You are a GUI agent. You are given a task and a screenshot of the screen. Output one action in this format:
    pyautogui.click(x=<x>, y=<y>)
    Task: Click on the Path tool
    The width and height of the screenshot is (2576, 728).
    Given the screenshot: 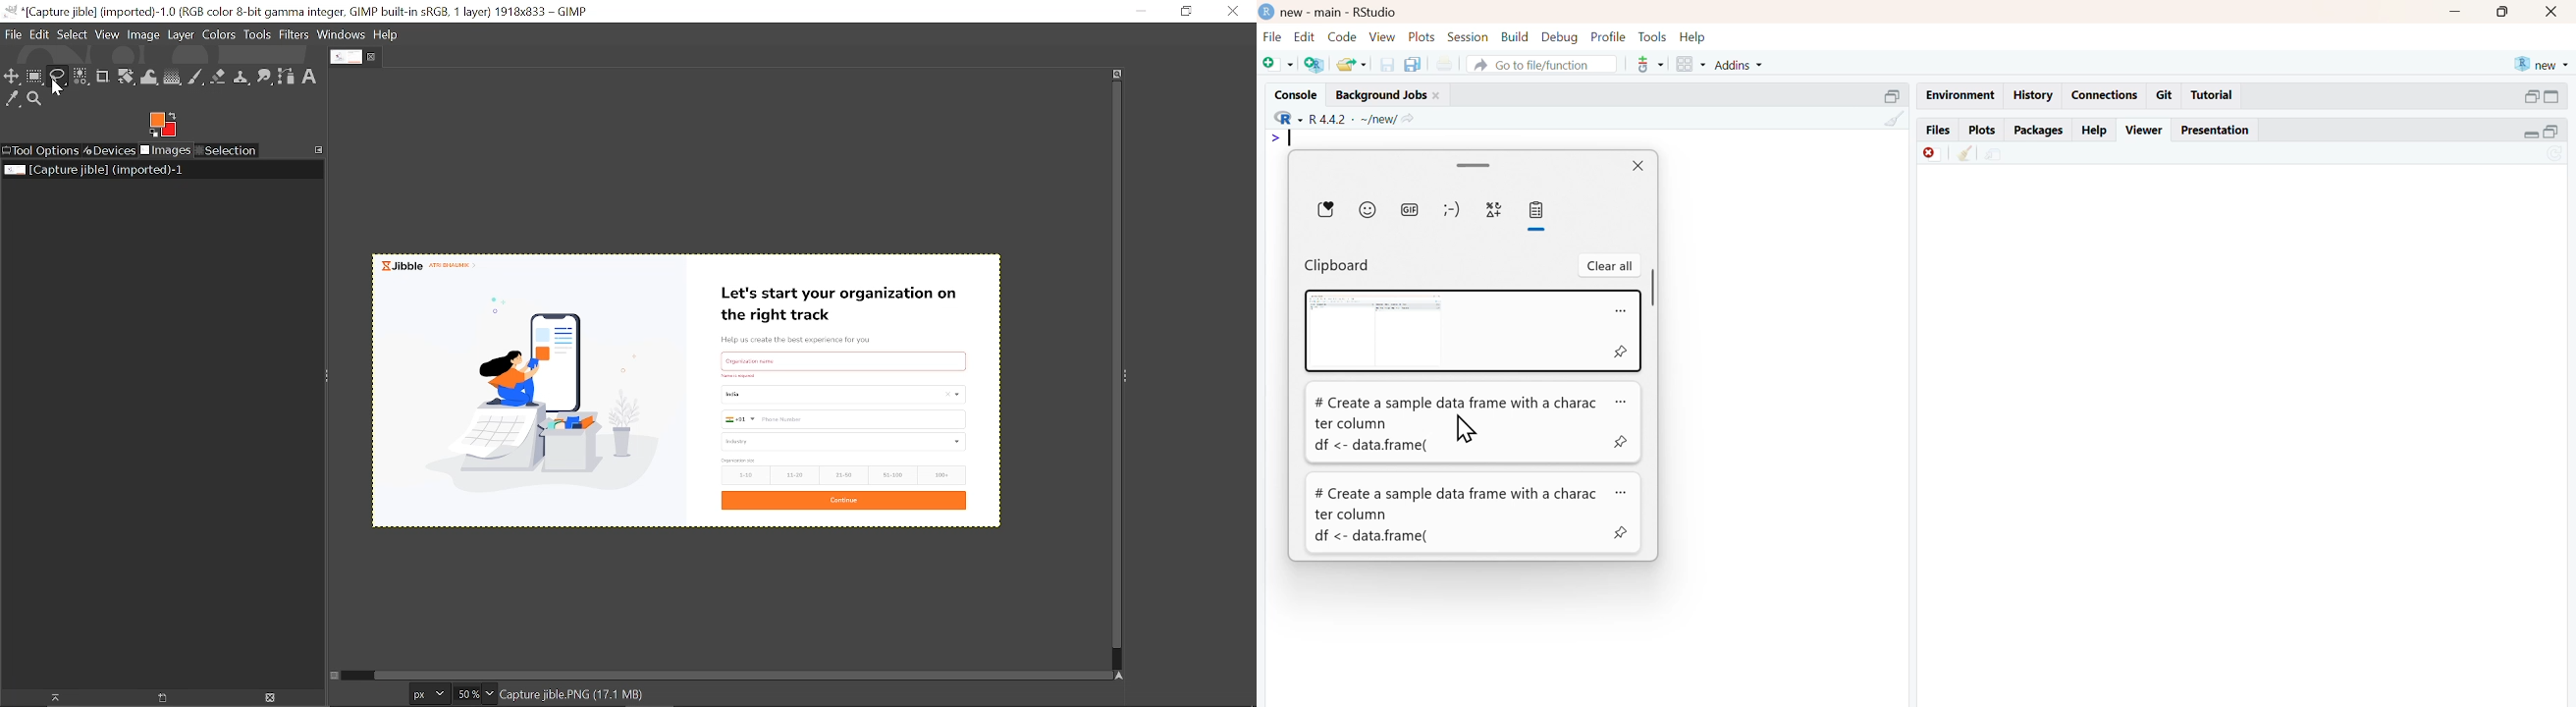 What is the action you would take?
    pyautogui.click(x=287, y=77)
    